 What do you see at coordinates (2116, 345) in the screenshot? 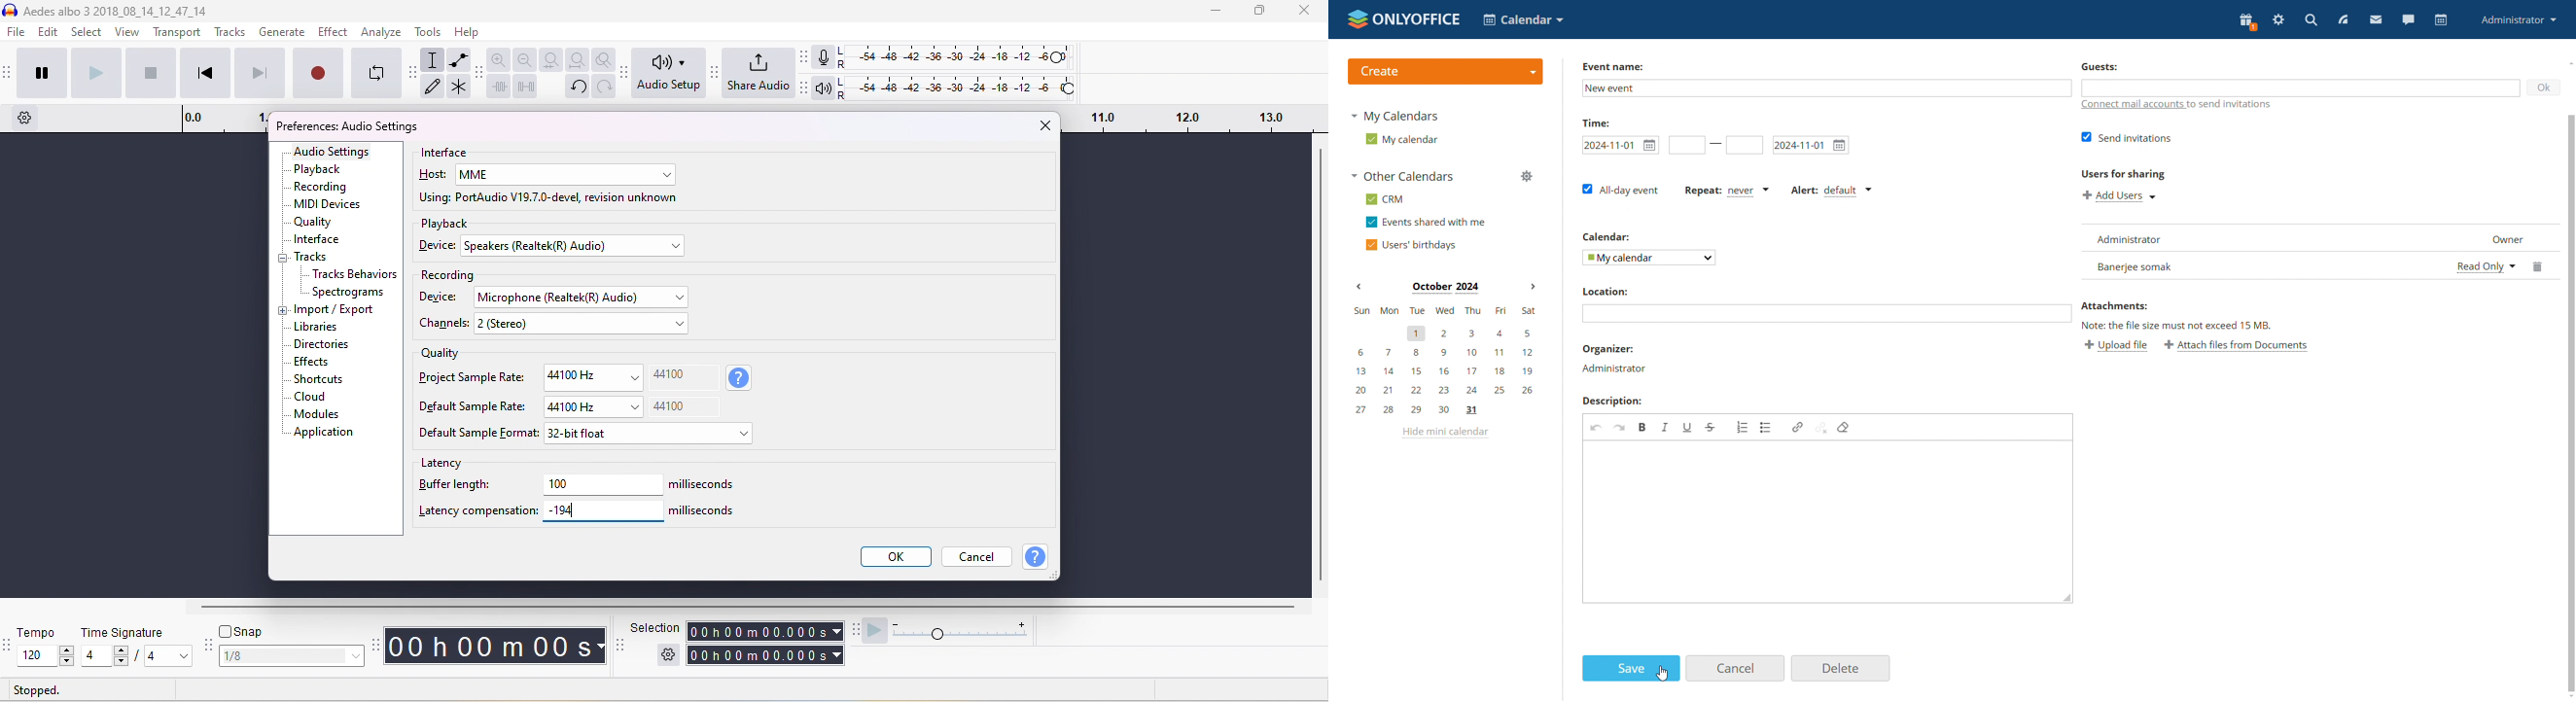
I see `upload file` at bounding box center [2116, 345].